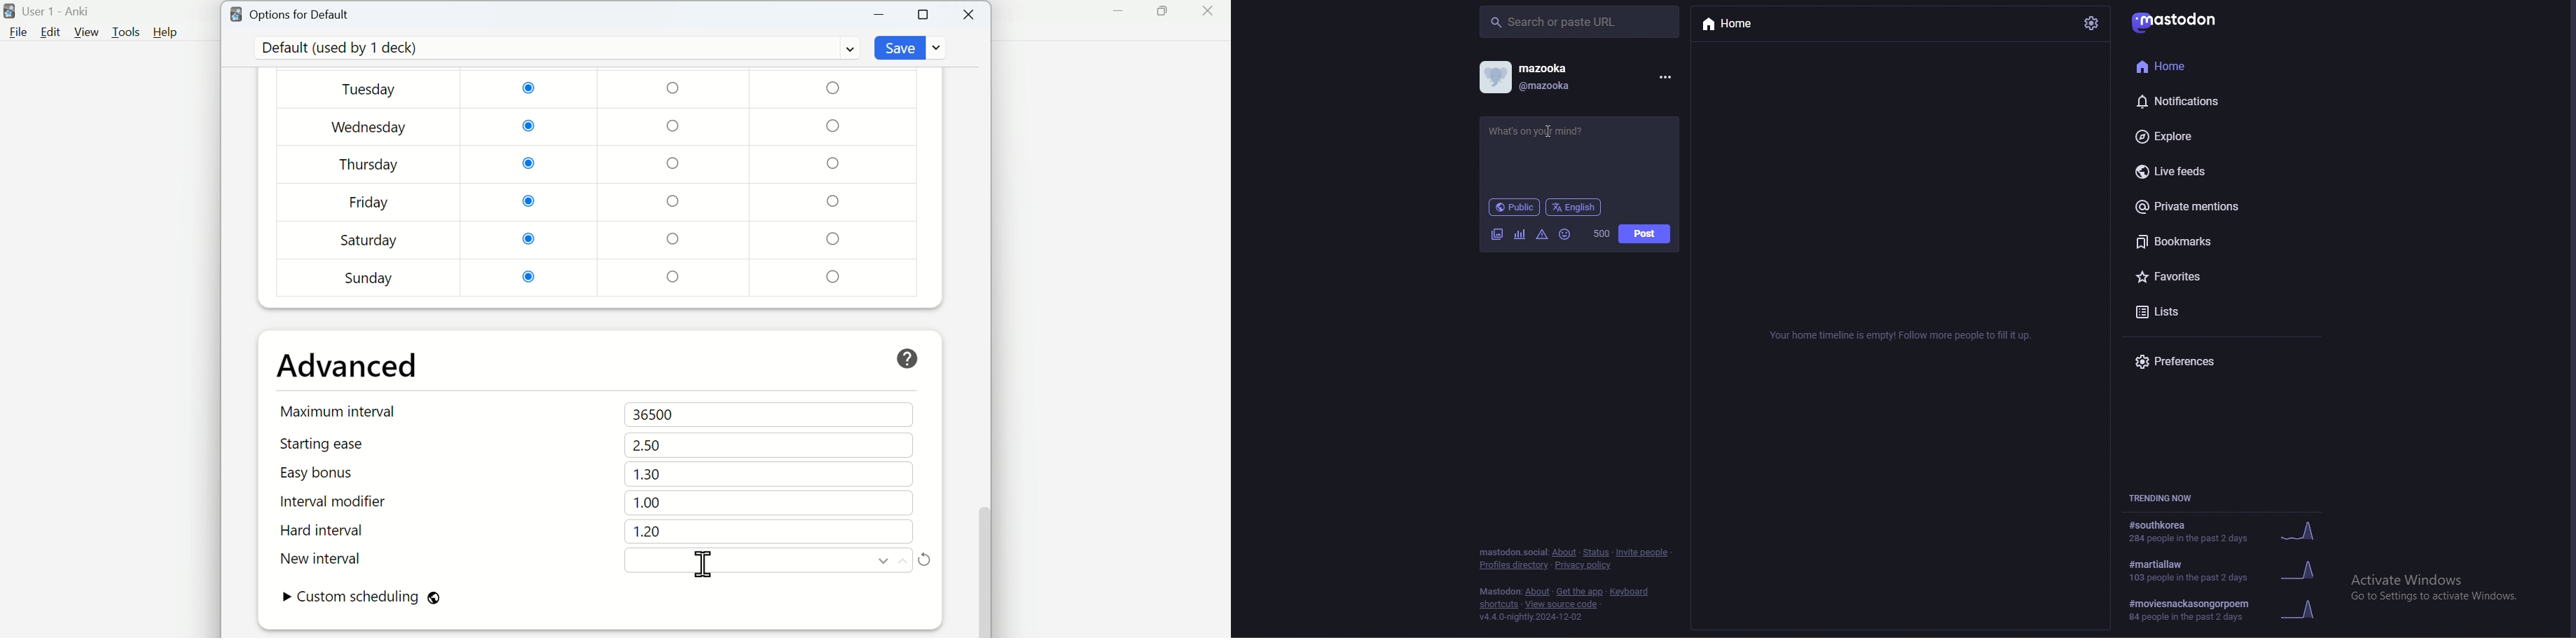 The height and width of the screenshot is (644, 2576). What do you see at coordinates (2180, 22) in the screenshot?
I see `mastodon` at bounding box center [2180, 22].